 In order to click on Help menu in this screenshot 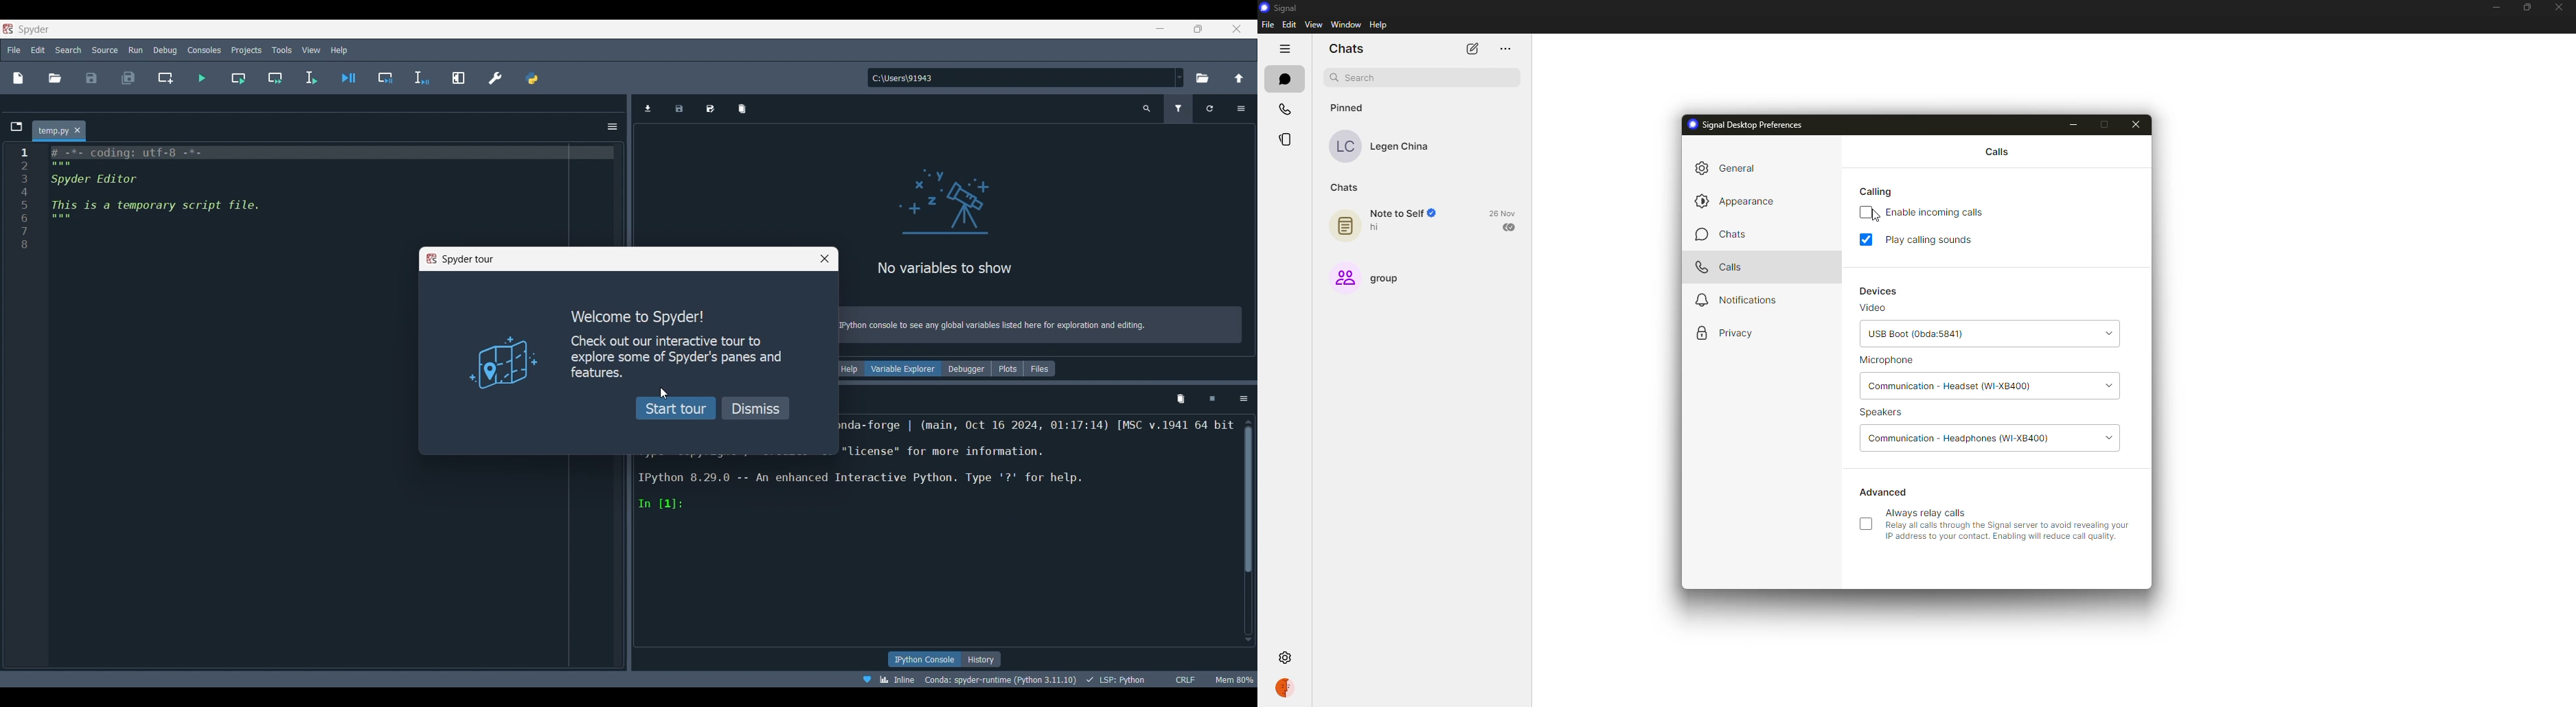, I will do `click(339, 50)`.